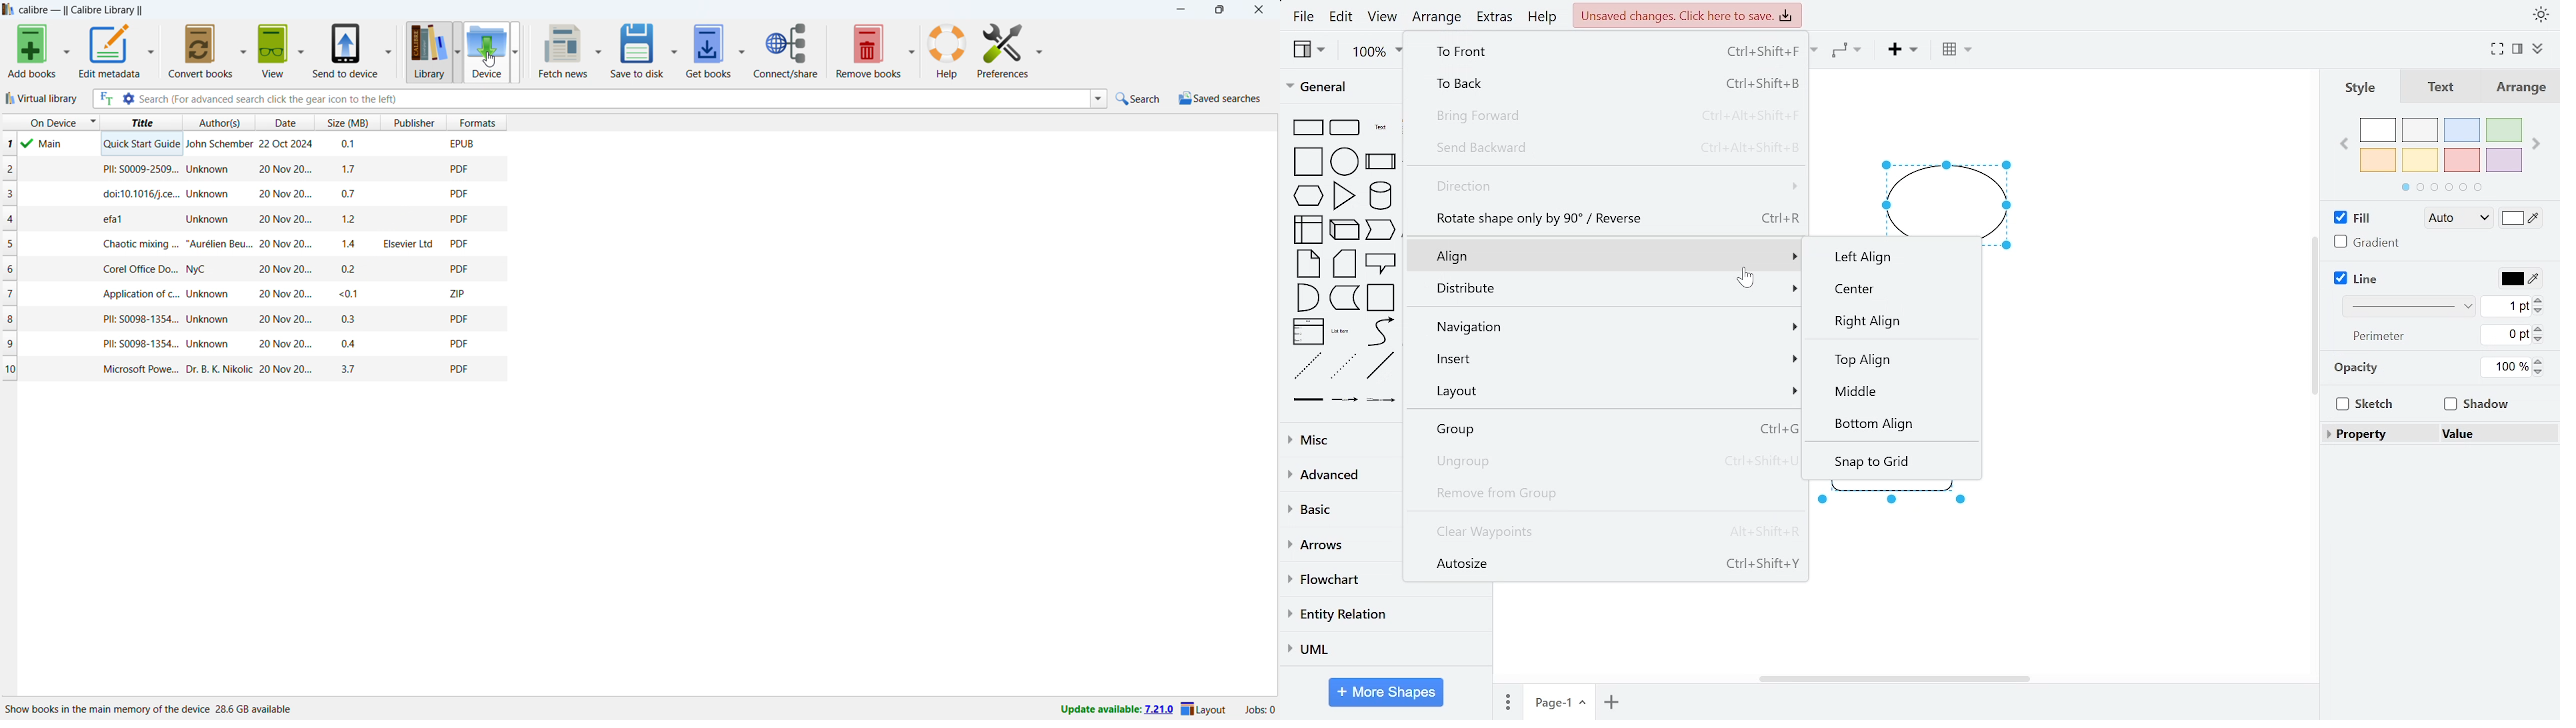  I want to click on , so click(255, 193).